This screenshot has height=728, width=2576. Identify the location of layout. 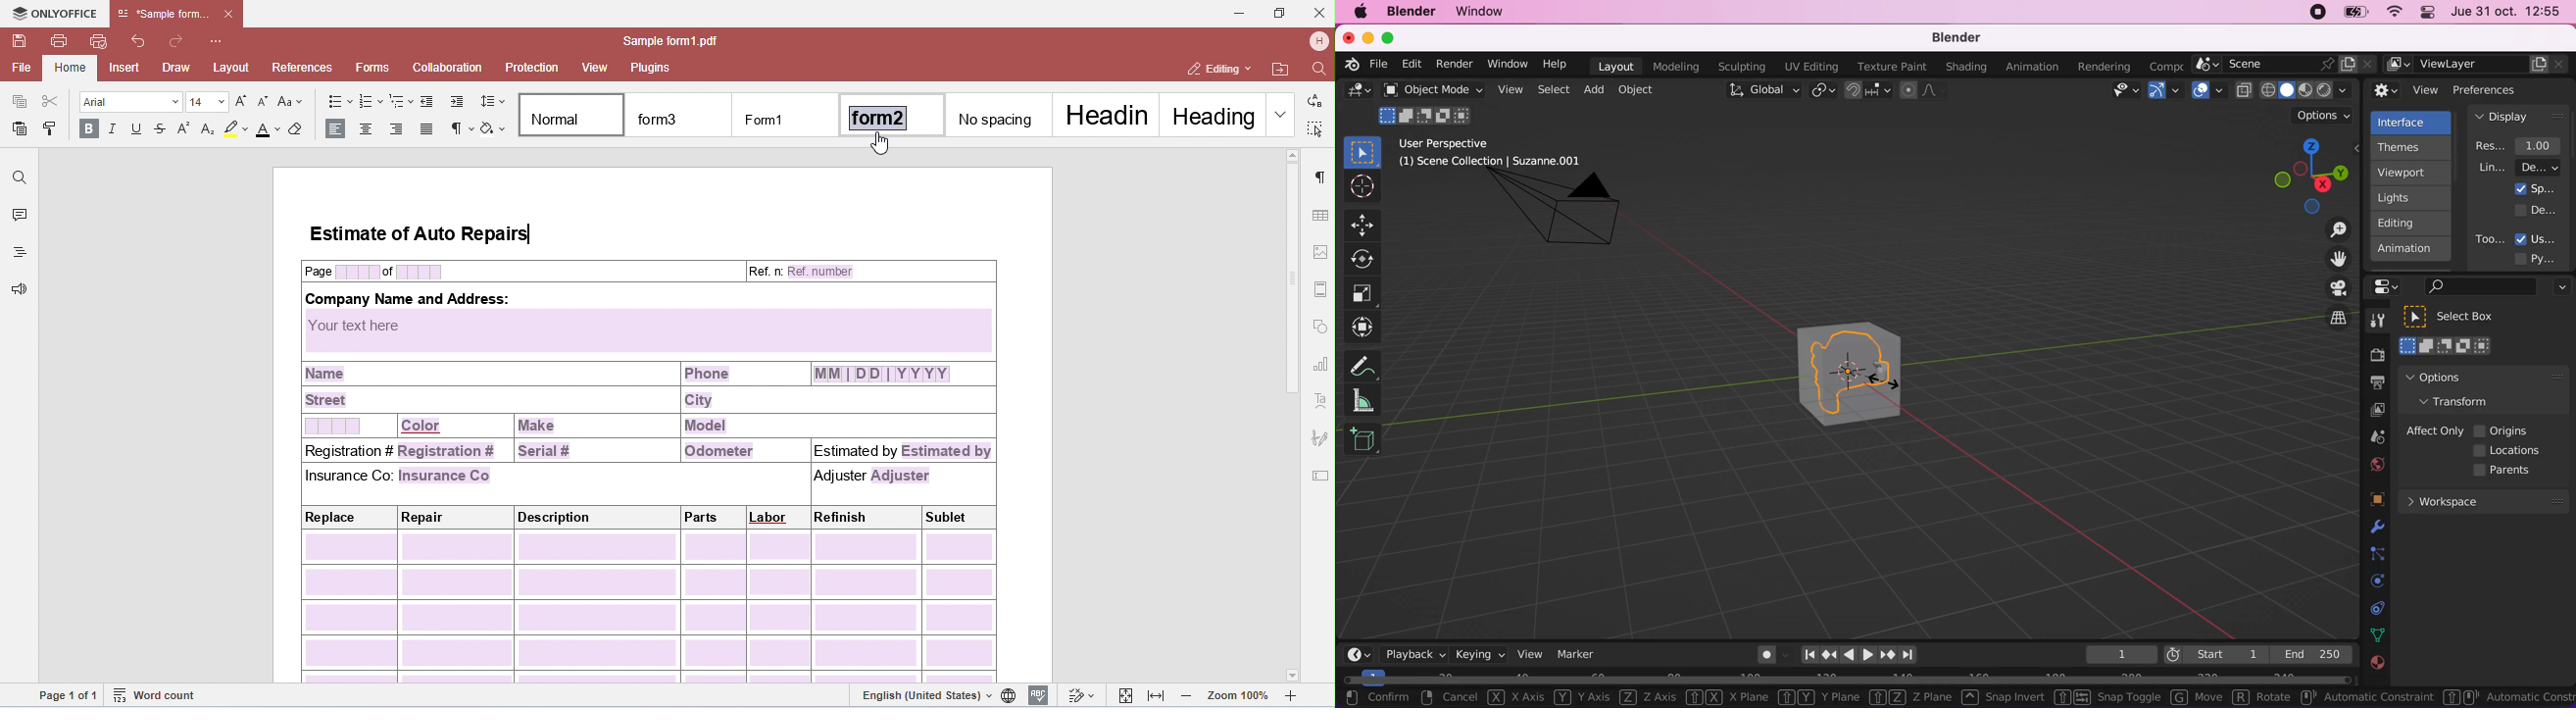
(1616, 66).